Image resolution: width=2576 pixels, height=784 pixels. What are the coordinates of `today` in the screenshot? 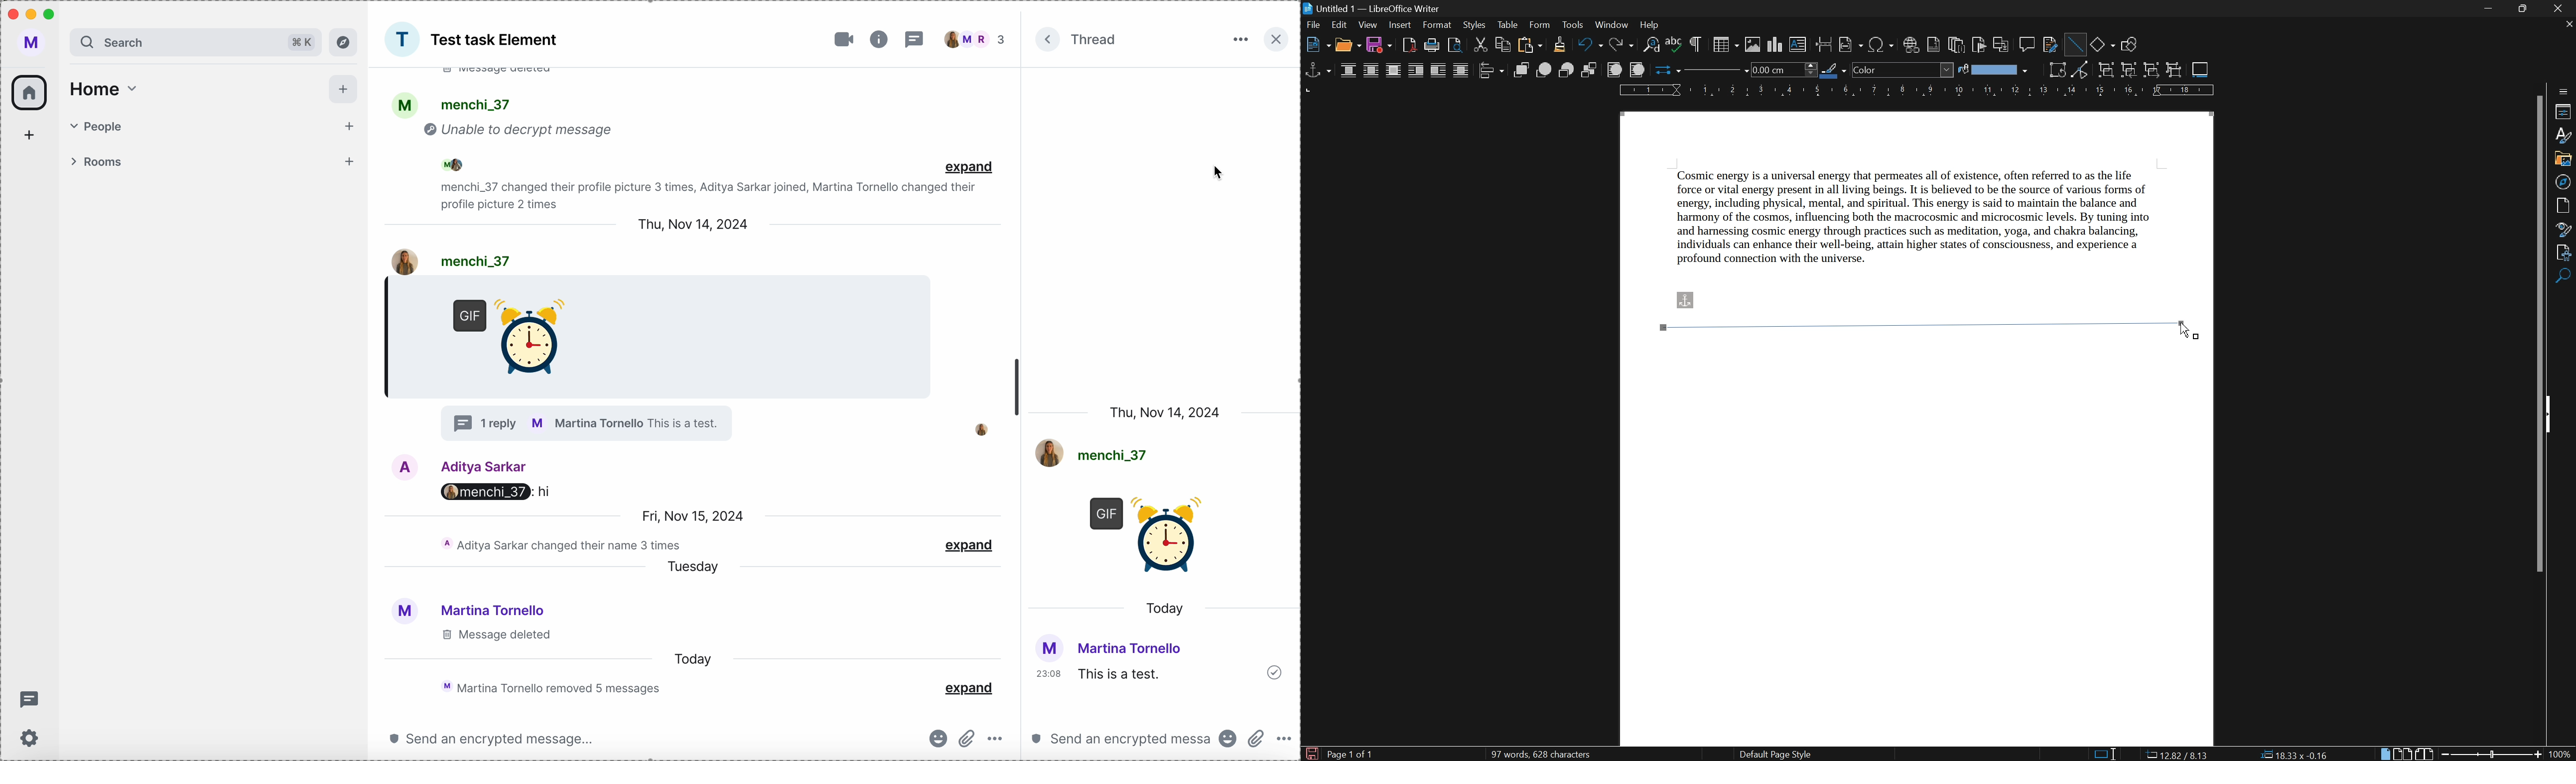 It's located at (1165, 609).